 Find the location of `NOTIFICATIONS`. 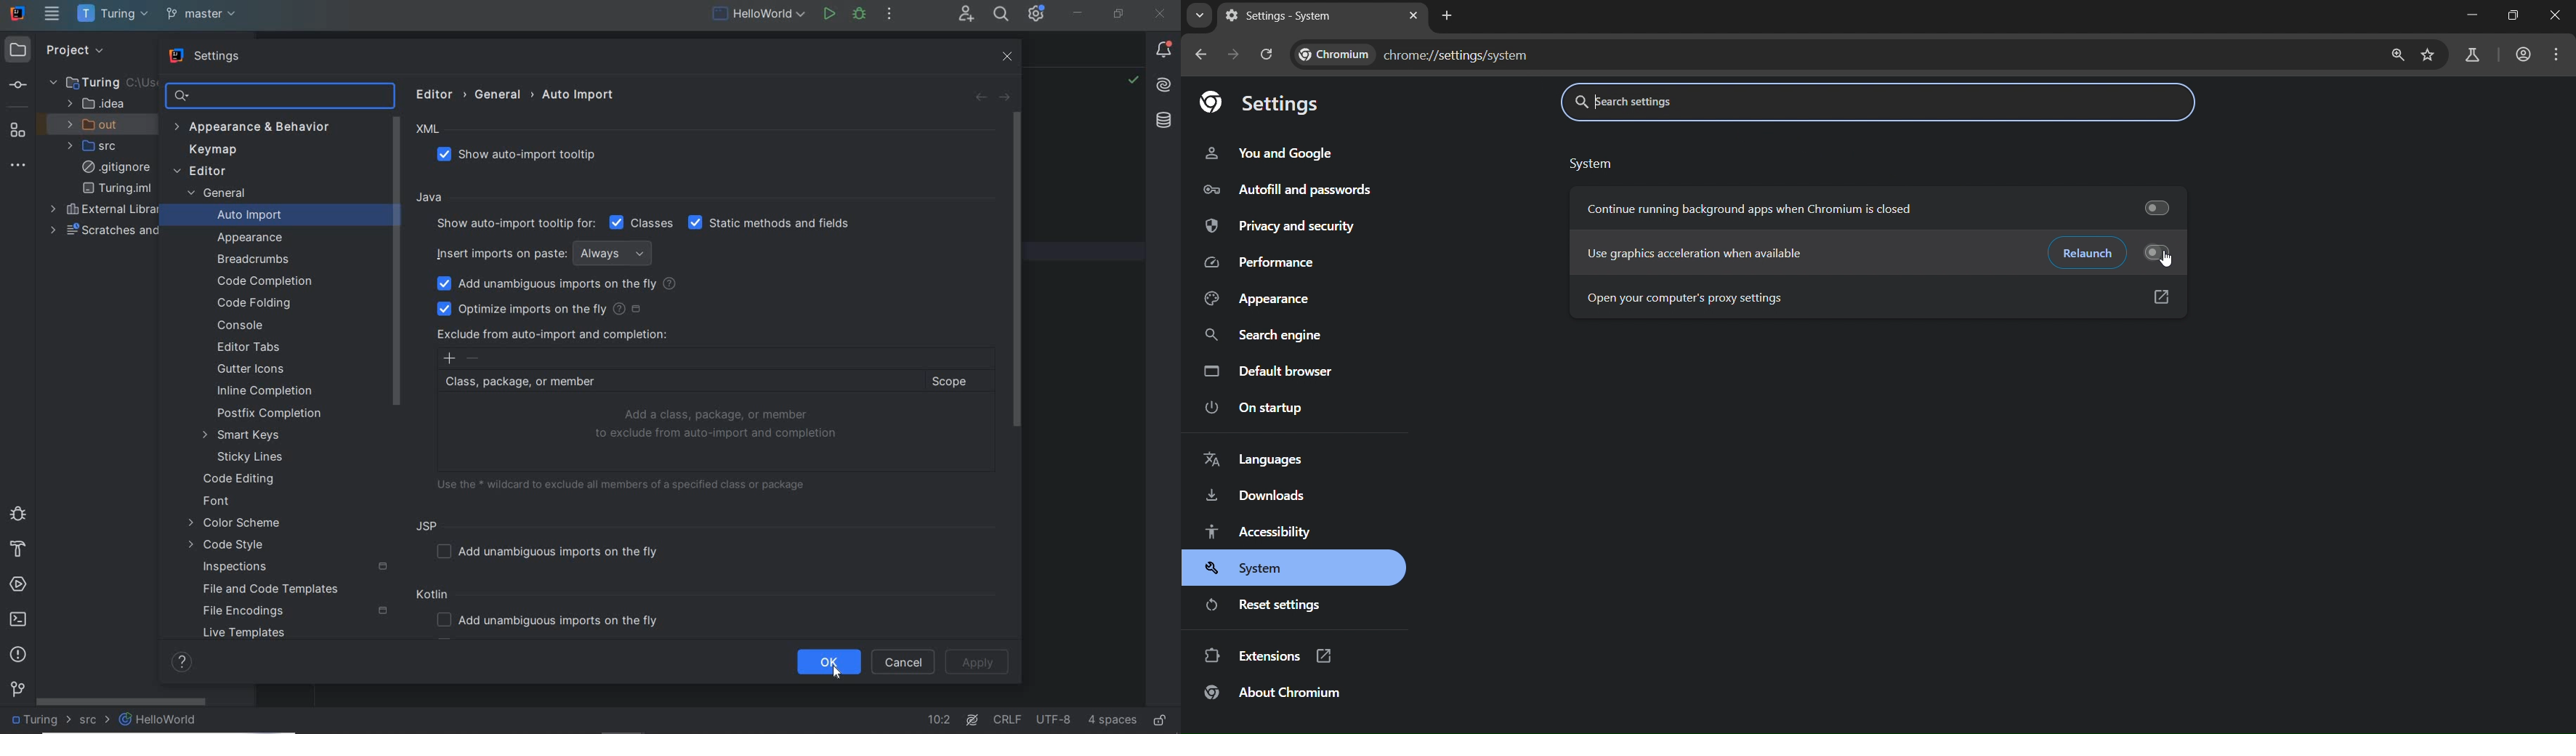

NOTIFICATIONS is located at coordinates (1164, 51).